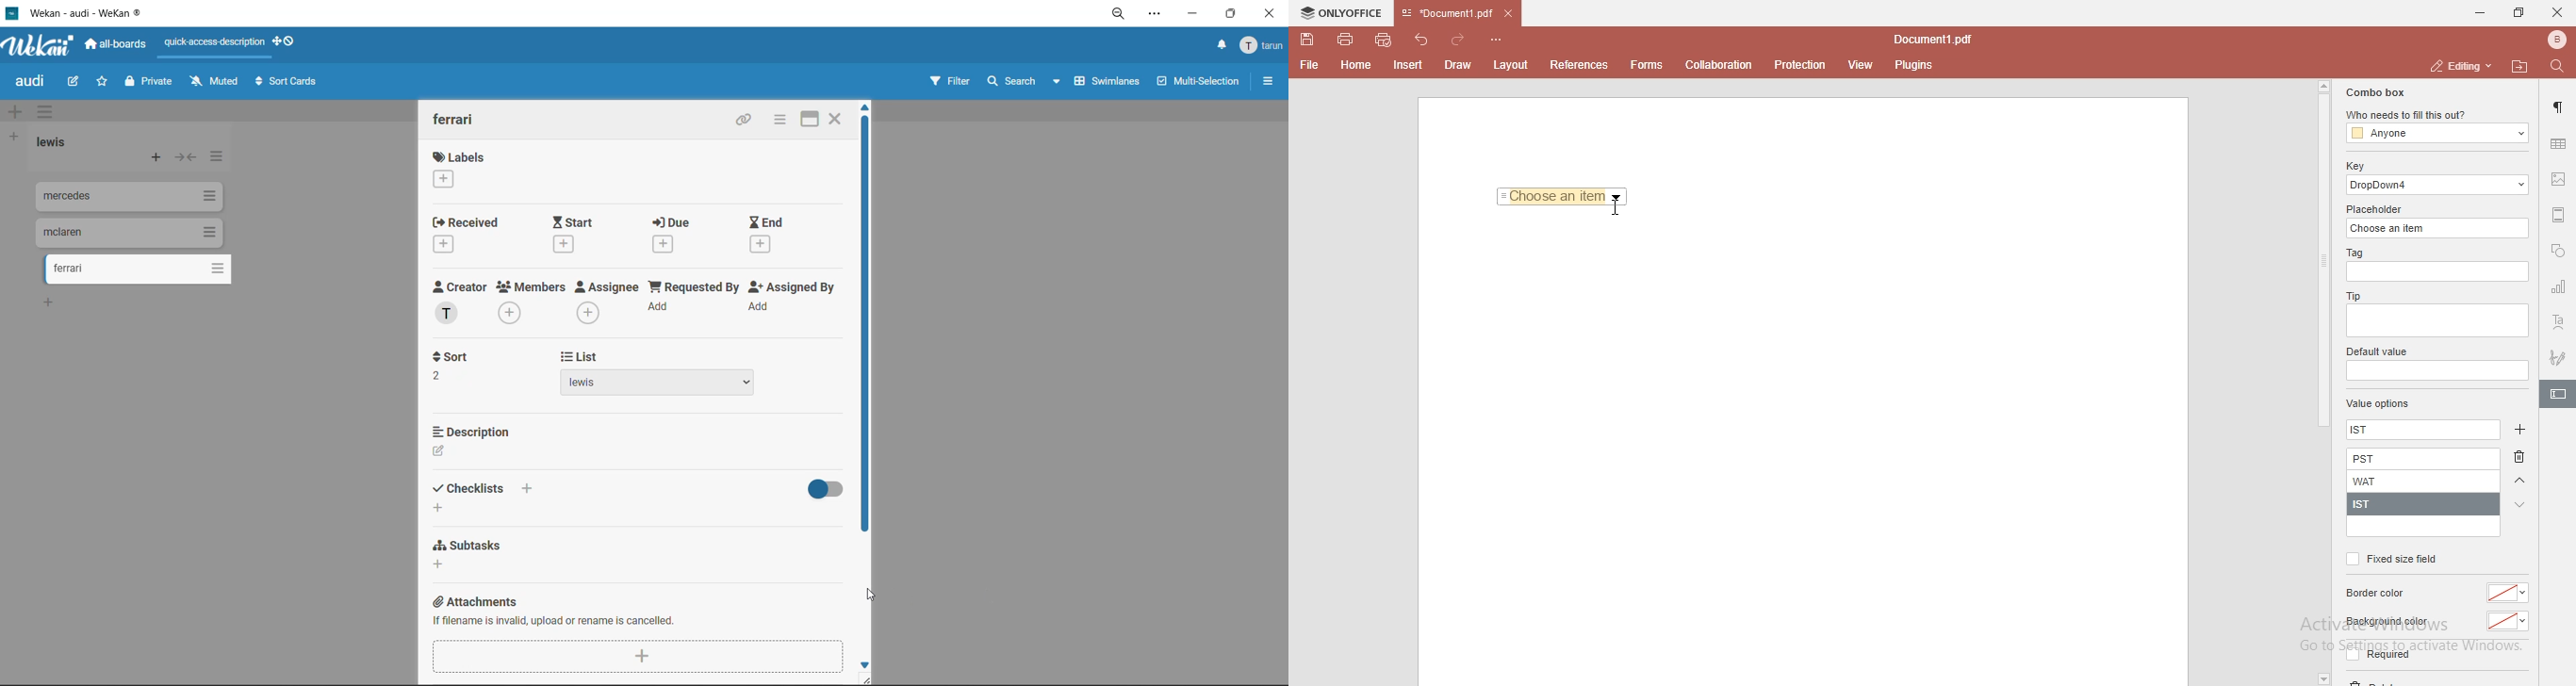  What do you see at coordinates (51, 142) in the screenshot?
I see `list title` at bounding box center [51, 142].